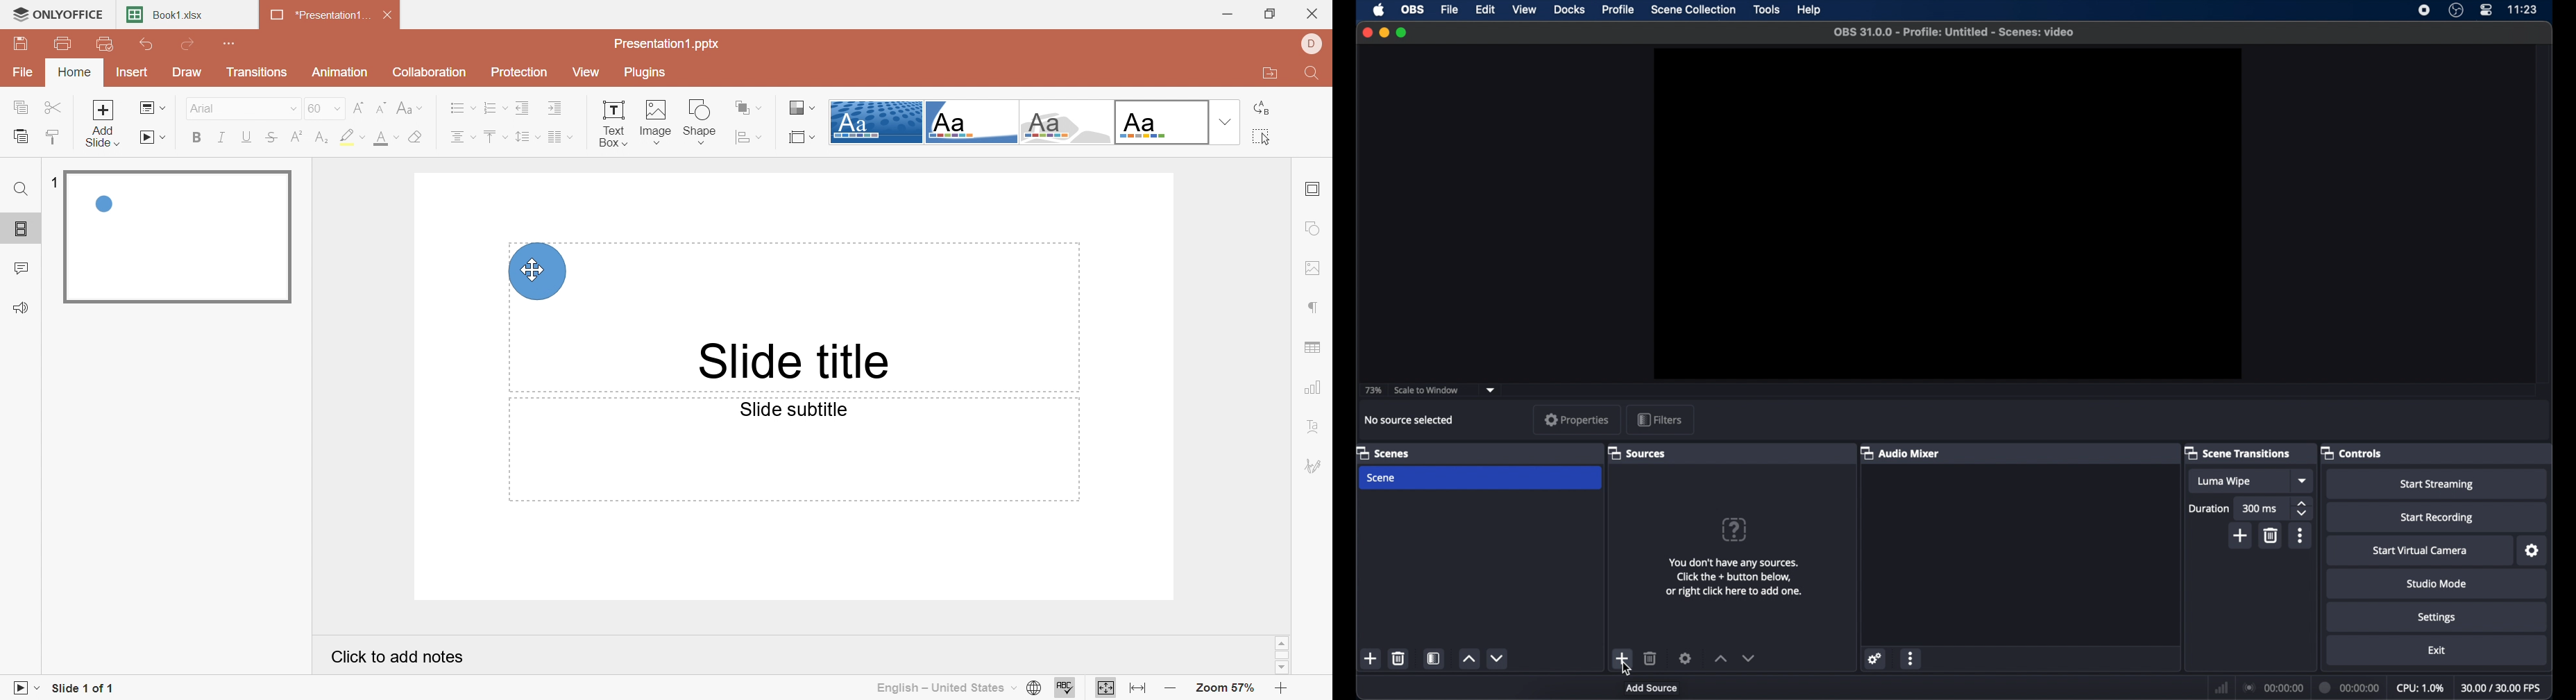  What do you see at coordinates (1414, 9) in the screenshot?
I see `obs` at bounding box center [1414, 9].